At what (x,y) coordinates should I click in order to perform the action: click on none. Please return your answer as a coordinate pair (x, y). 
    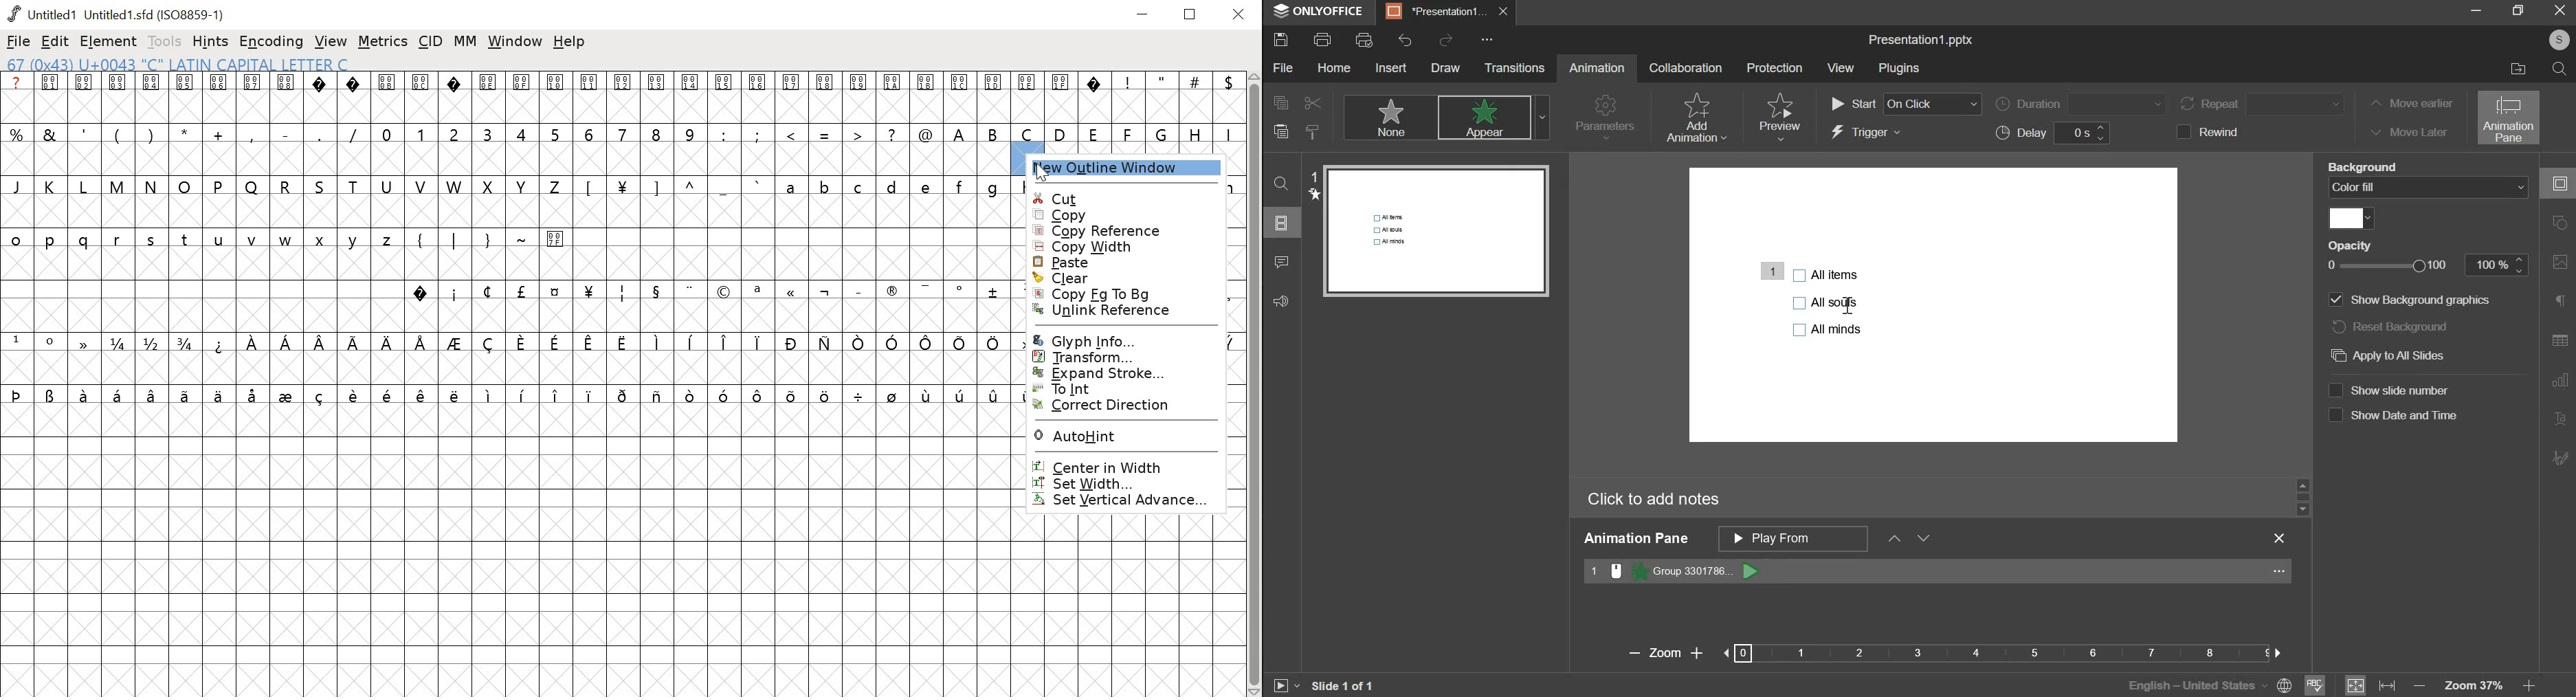
    Looking at the image, I should click on (1389, 117).